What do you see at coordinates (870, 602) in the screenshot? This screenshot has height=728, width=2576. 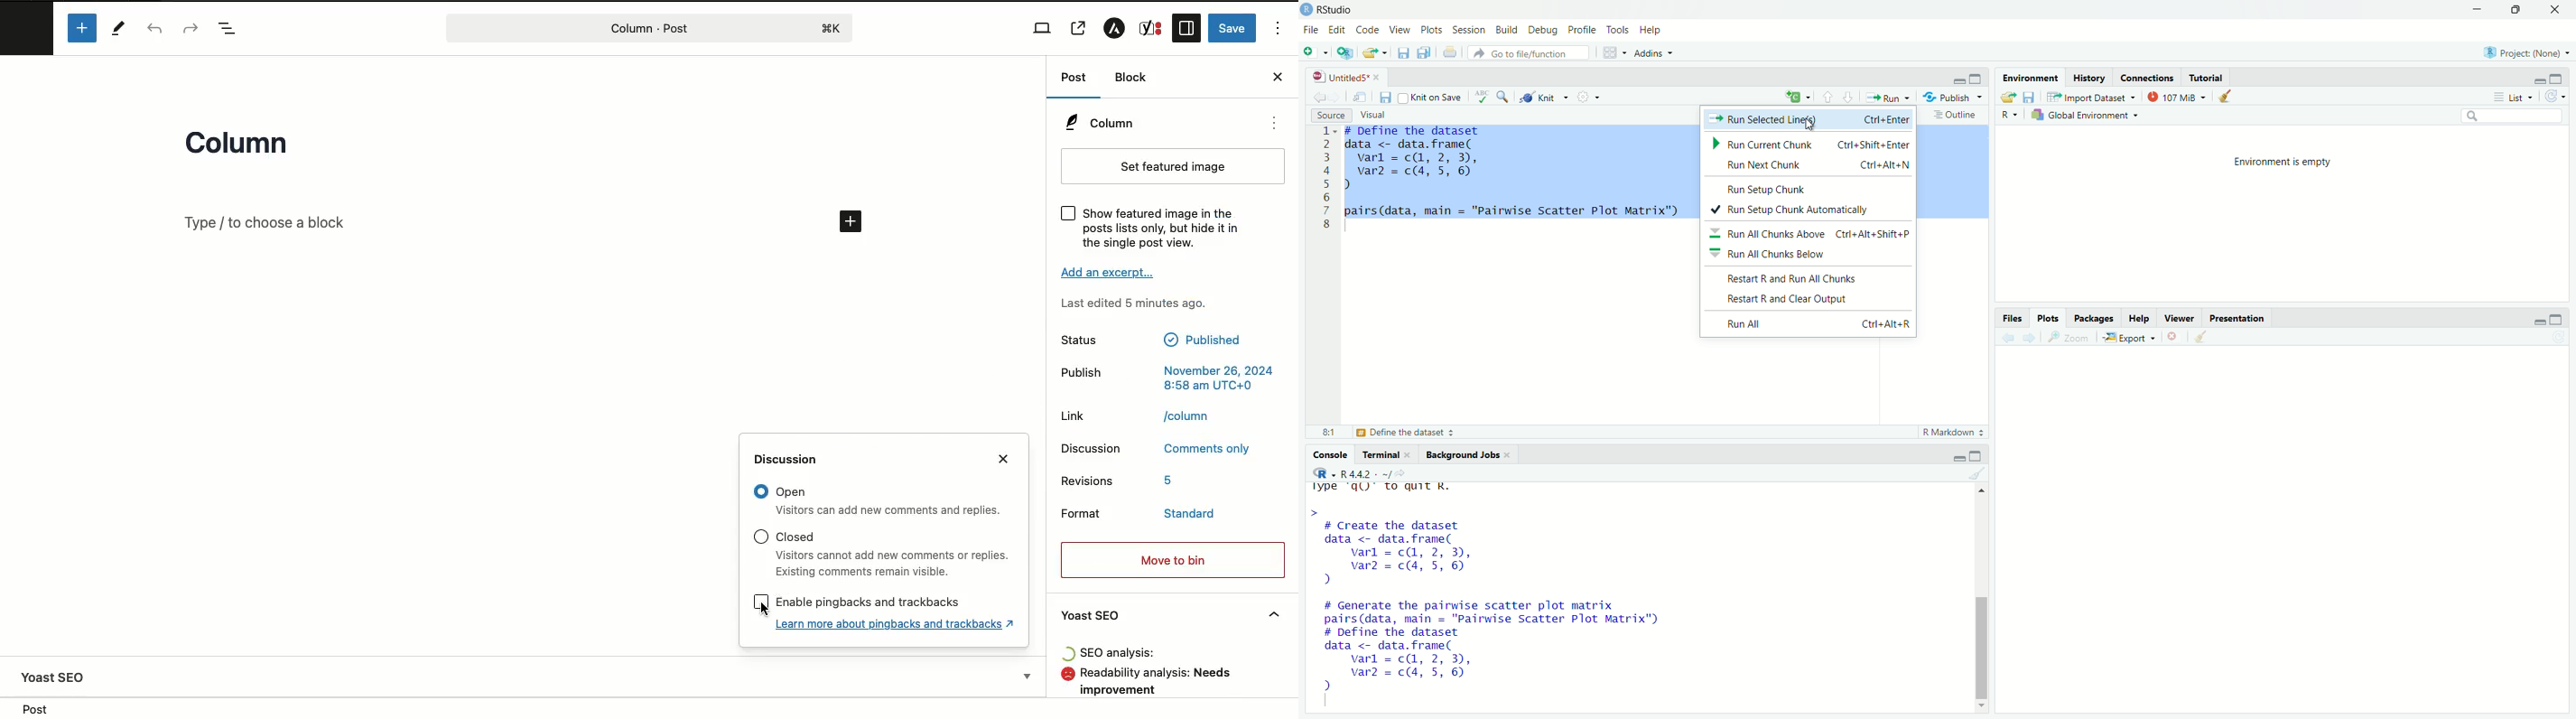 I see `` at bounding box center [870, 602].